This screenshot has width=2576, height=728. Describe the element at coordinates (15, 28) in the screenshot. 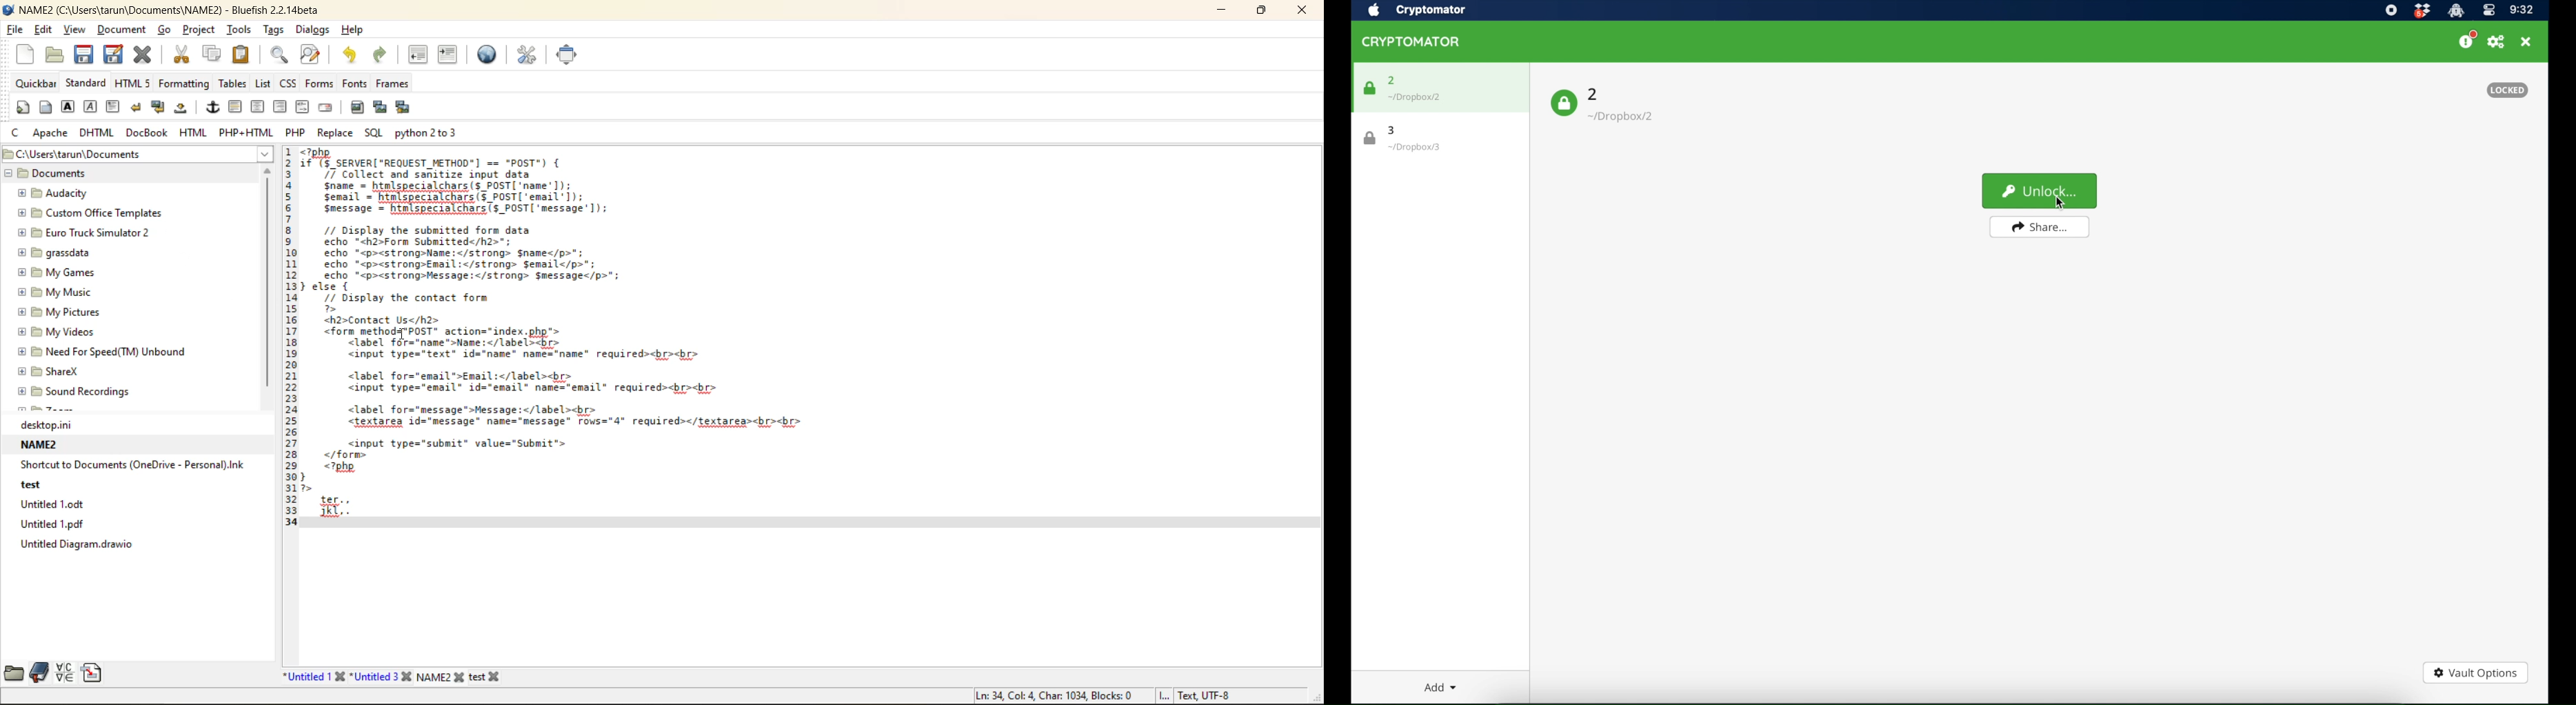

I see `file` at that location.